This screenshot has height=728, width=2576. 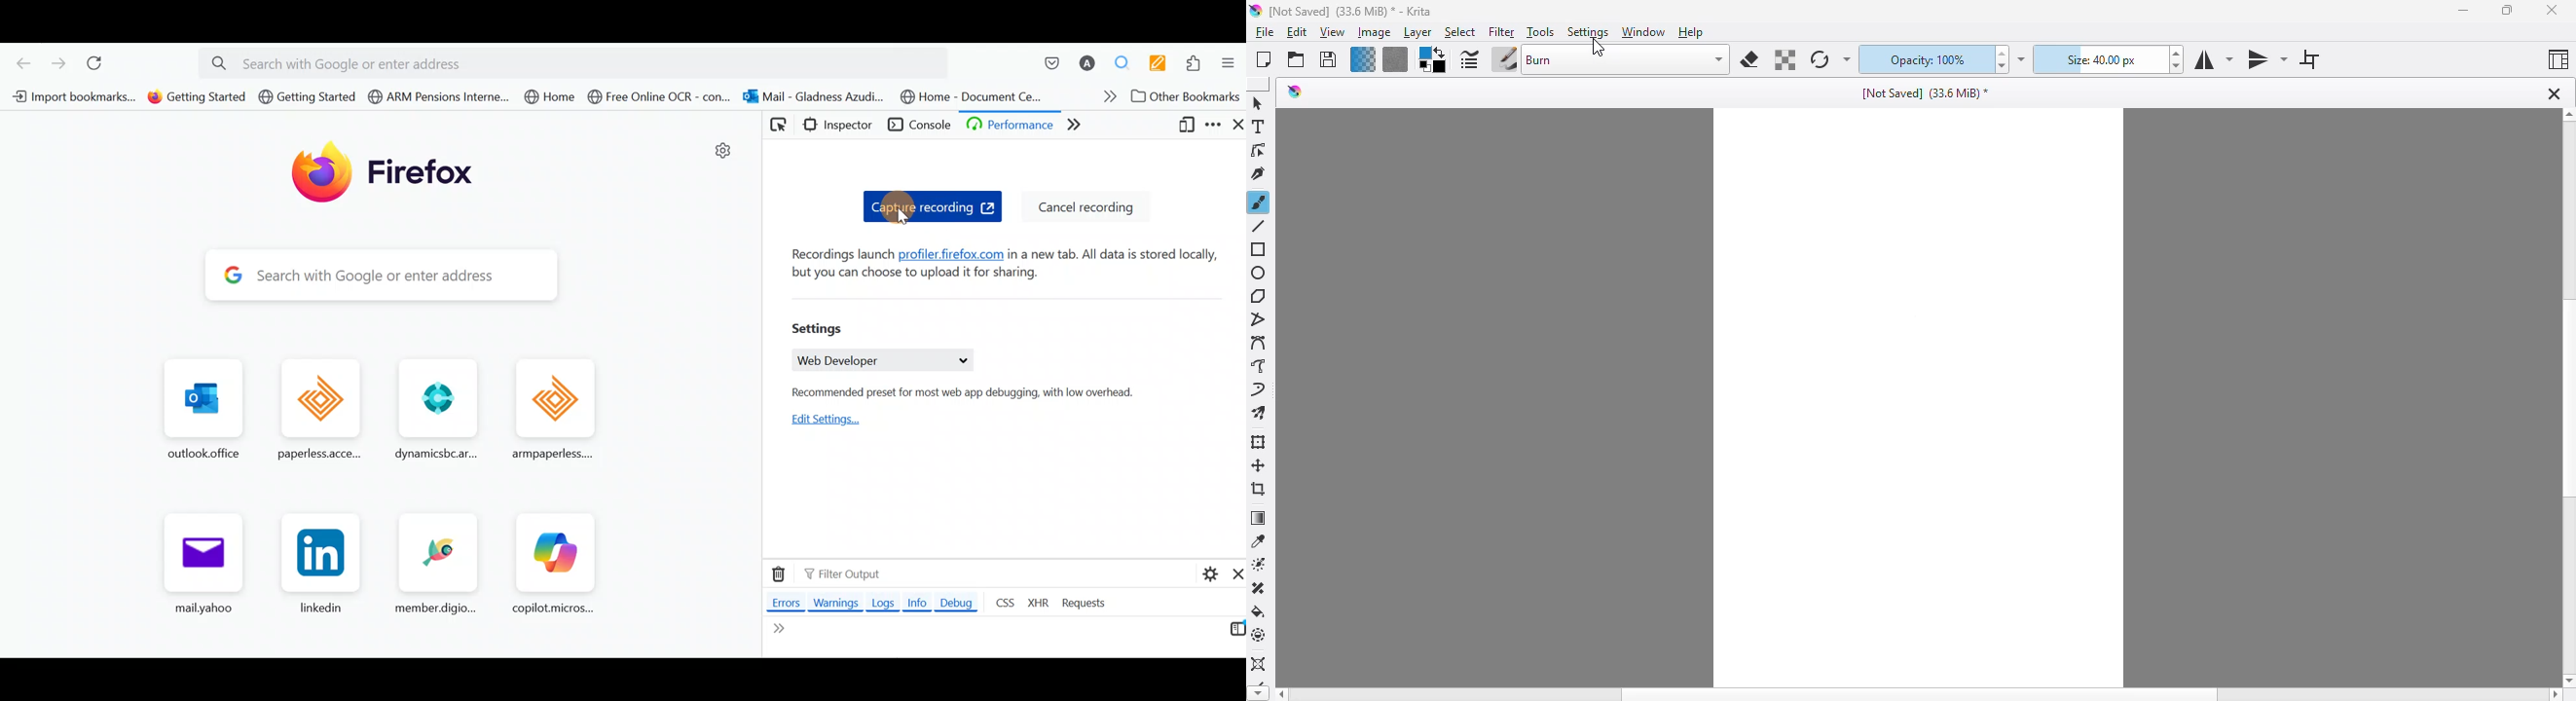 What do you see at coordinates (1501, 32) in the screenshot?
I see `filter` at bounding box center [1501, 32].